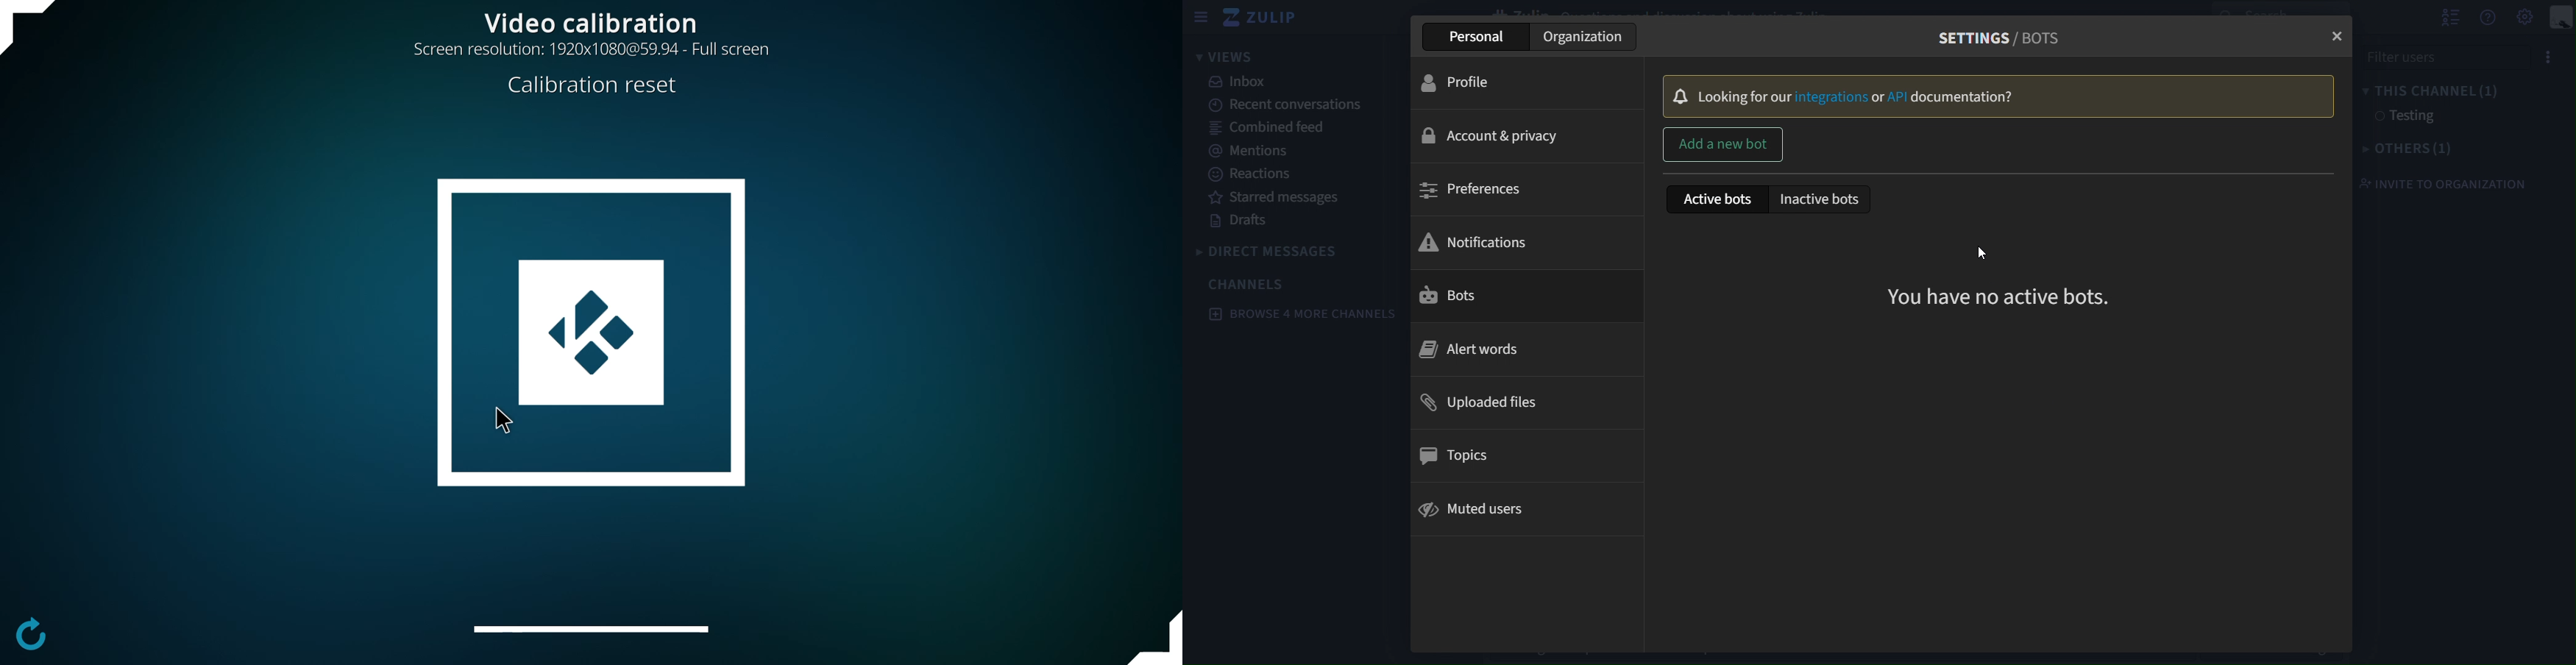  What do you see at coordinates (1288, 106) in the screenshot?
I see `recent conversations` at bounding box center [1288, 106].